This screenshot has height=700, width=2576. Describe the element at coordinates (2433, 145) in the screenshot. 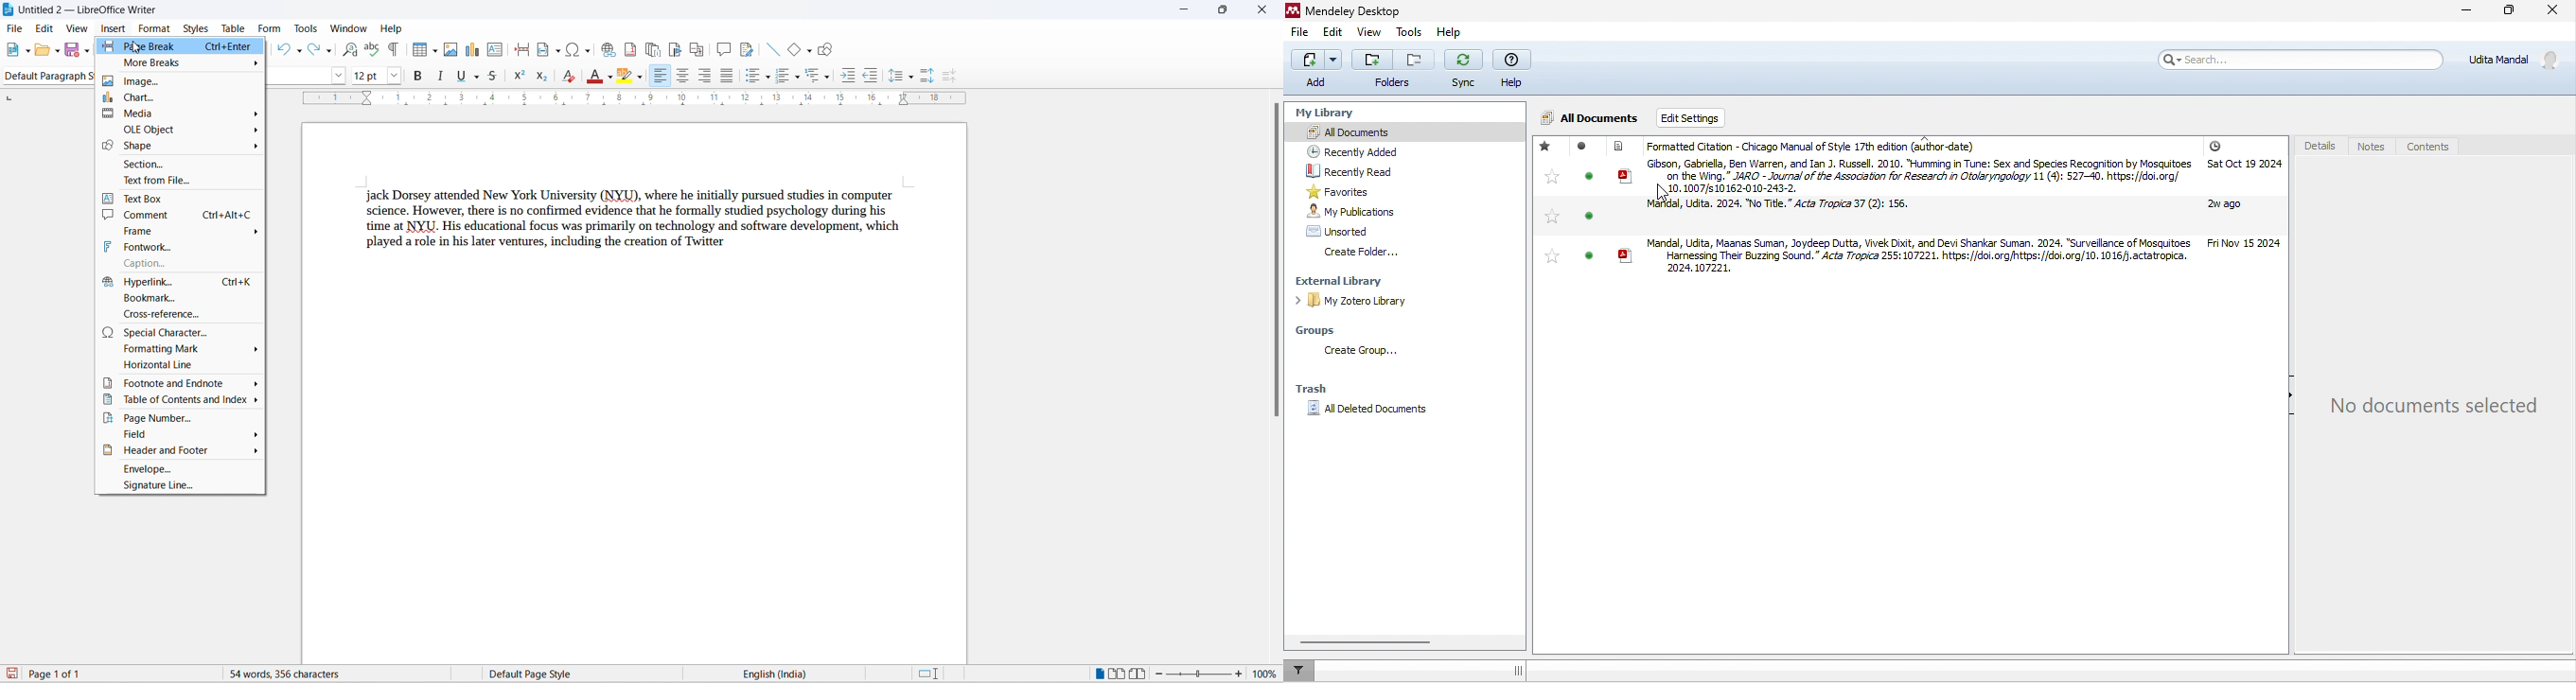

I see `contents` at that location.